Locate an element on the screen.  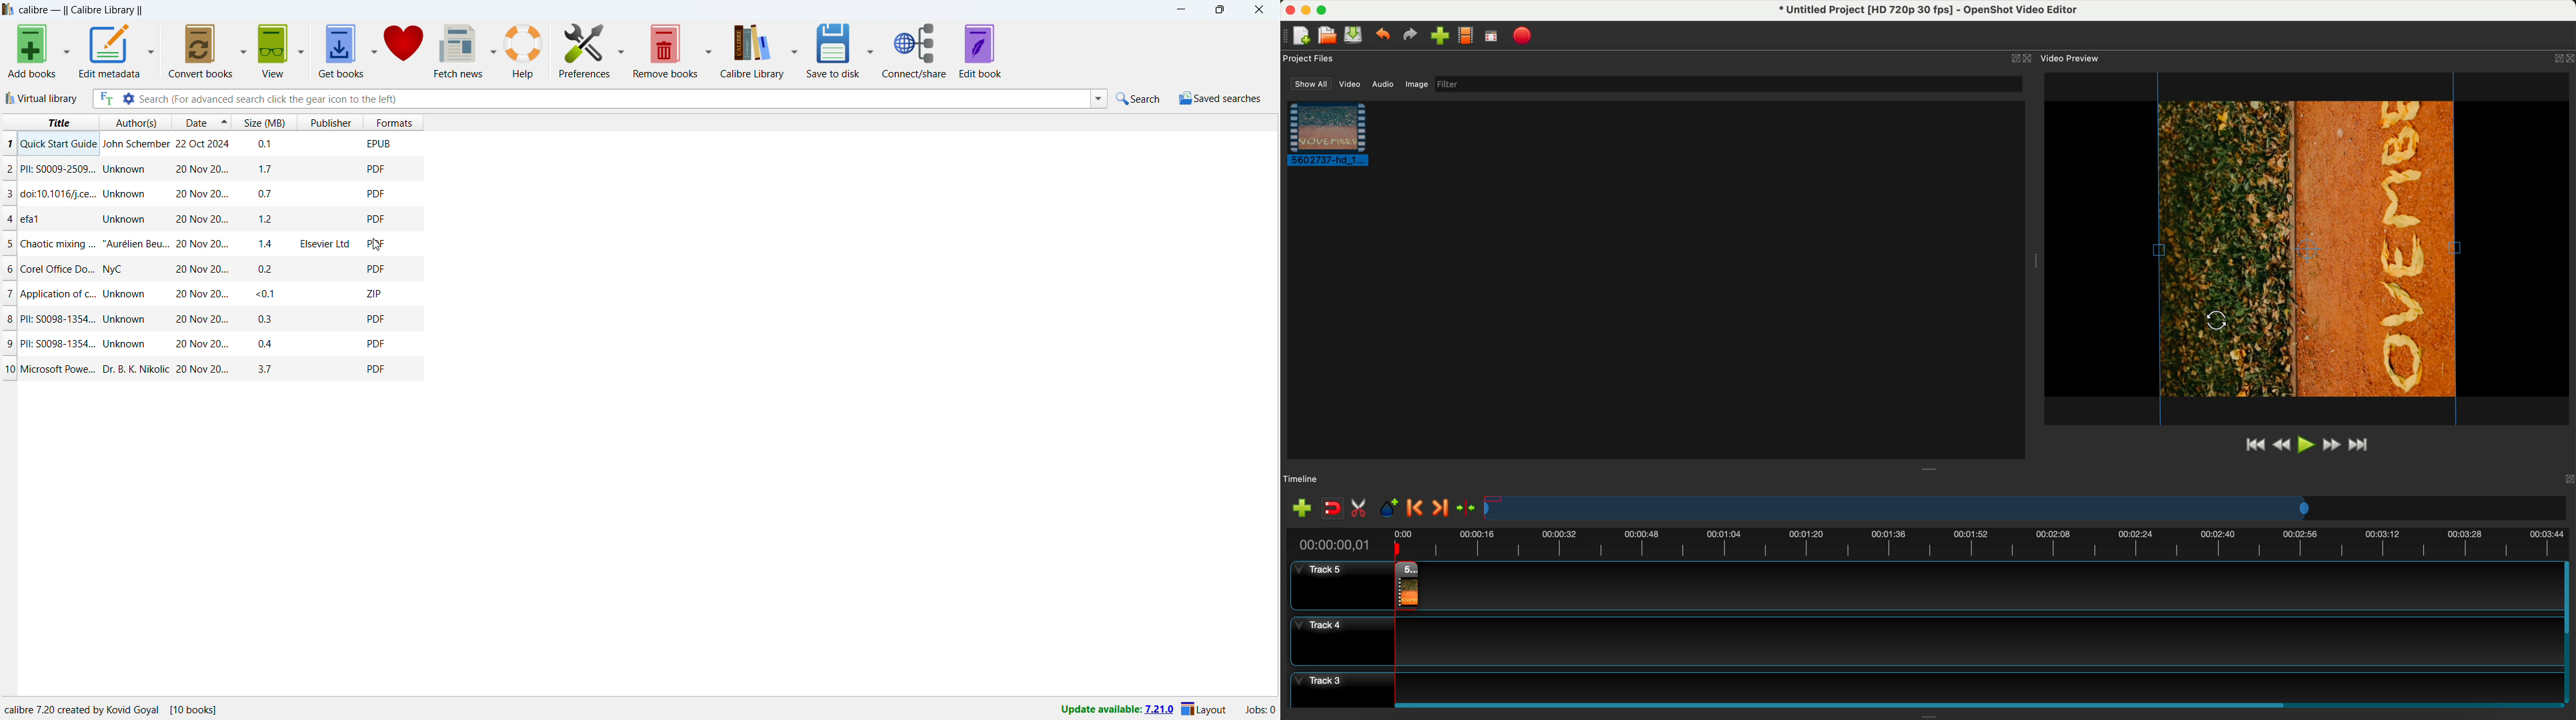
update is located at coordinates (1116, 711).